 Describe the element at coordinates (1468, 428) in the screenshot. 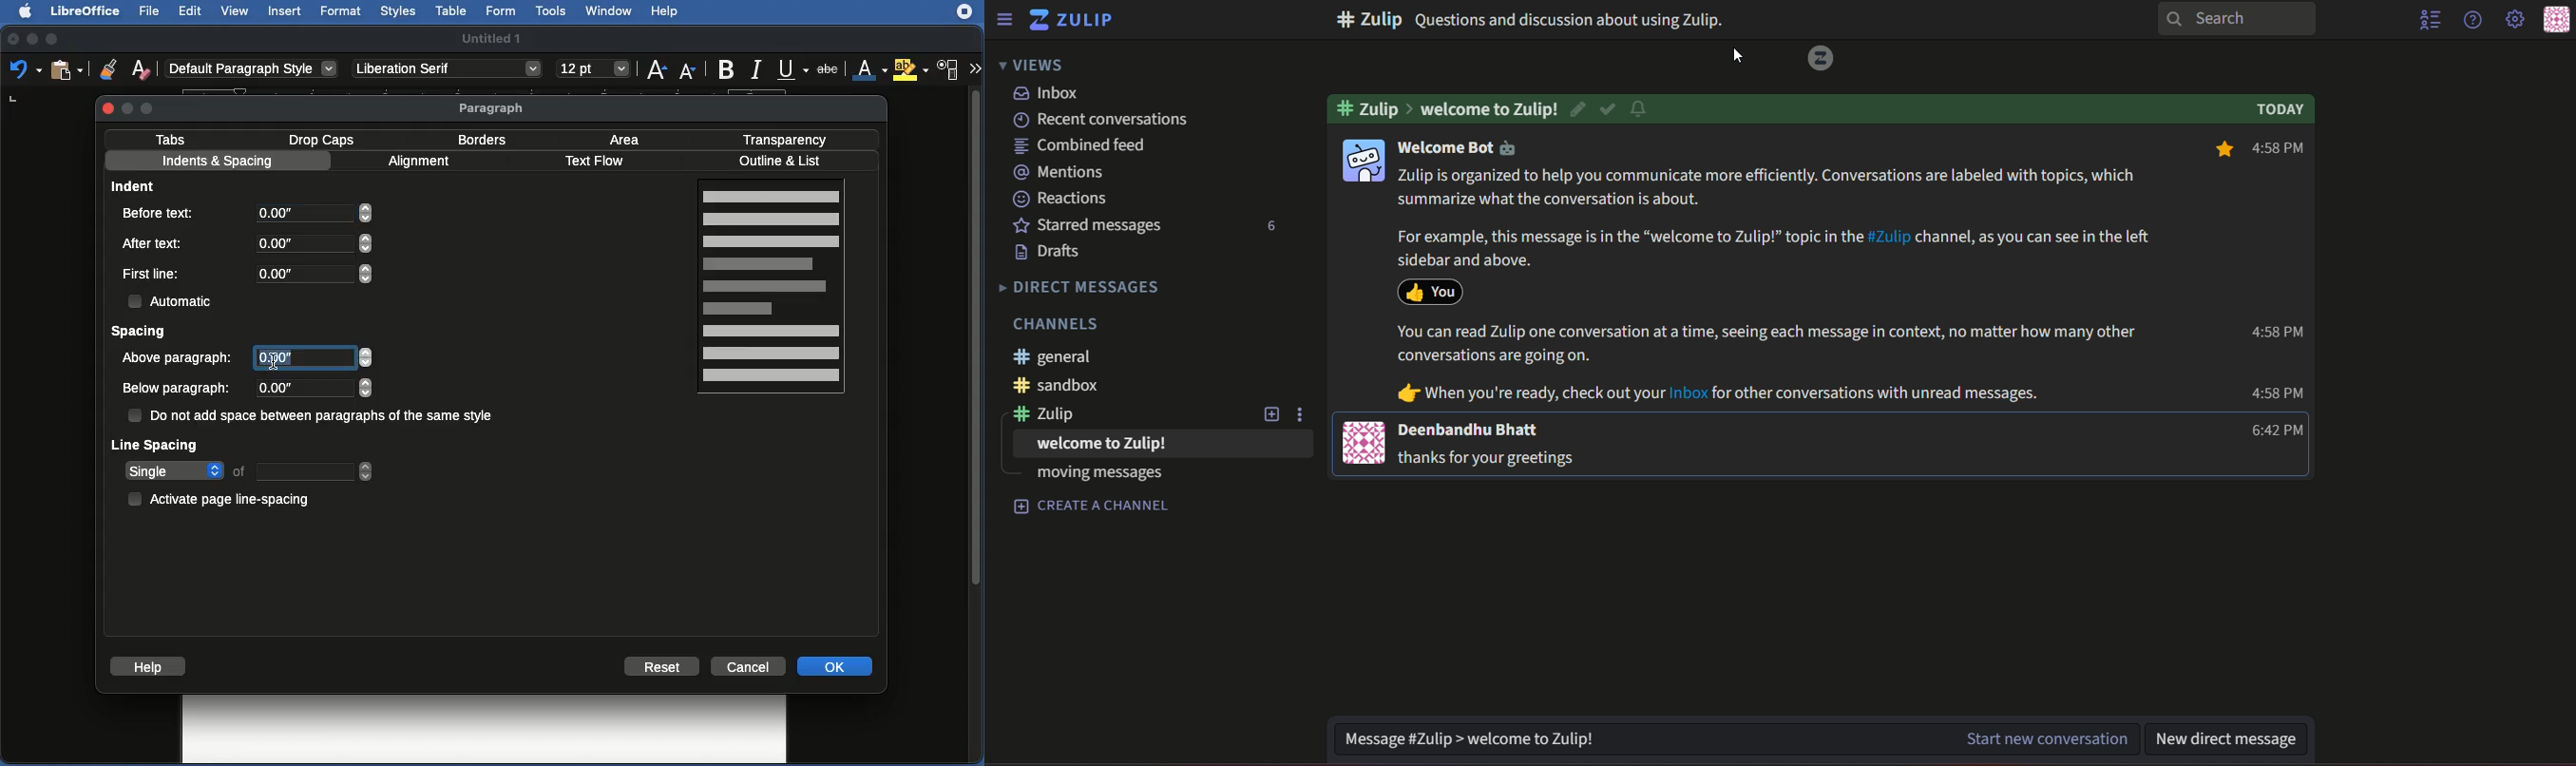

I see `Deenbandhu Bhatt` at that location.